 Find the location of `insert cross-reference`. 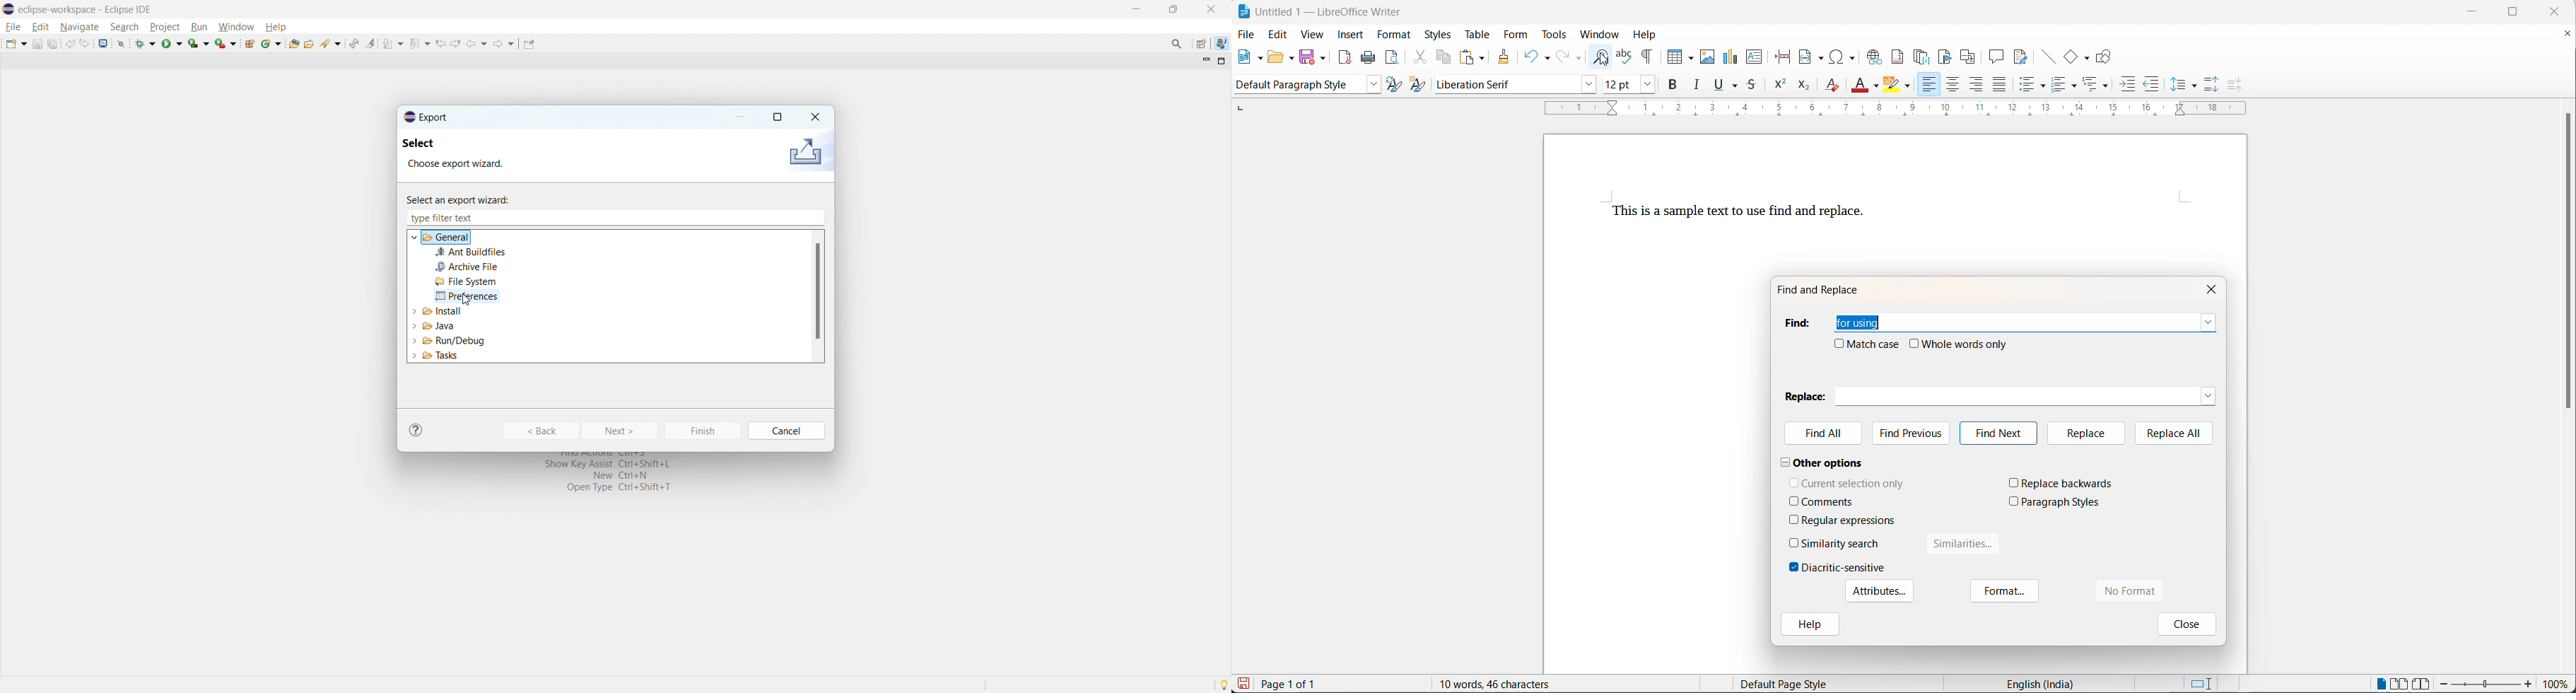

insert cross-reference is located at coordinates (1968, 57).